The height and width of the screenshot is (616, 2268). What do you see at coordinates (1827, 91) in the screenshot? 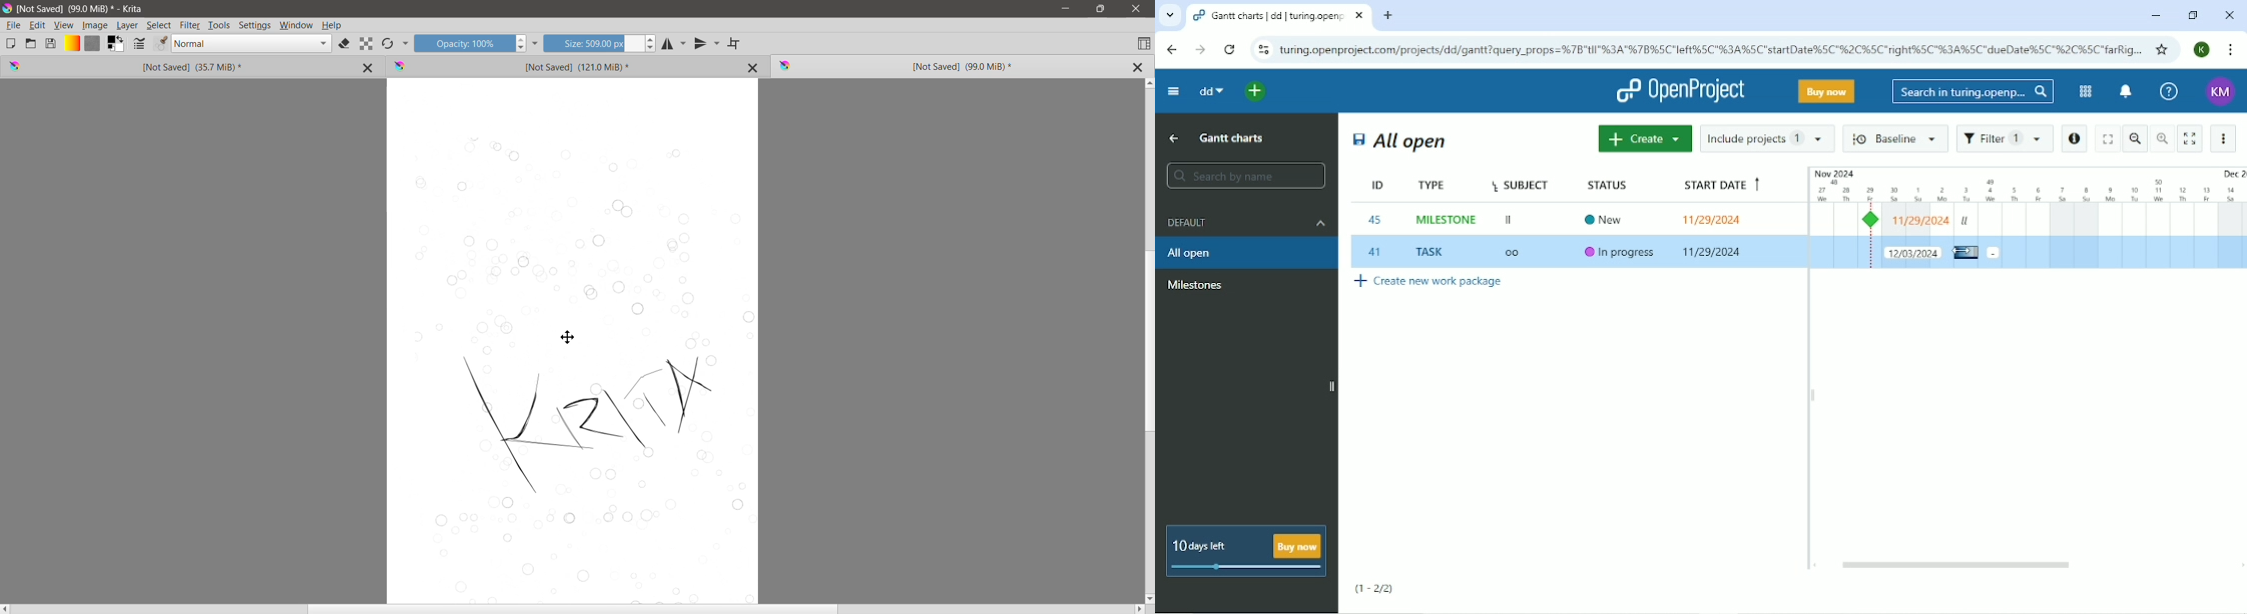
I see `Buy now` at bounding box center [1827, 91].